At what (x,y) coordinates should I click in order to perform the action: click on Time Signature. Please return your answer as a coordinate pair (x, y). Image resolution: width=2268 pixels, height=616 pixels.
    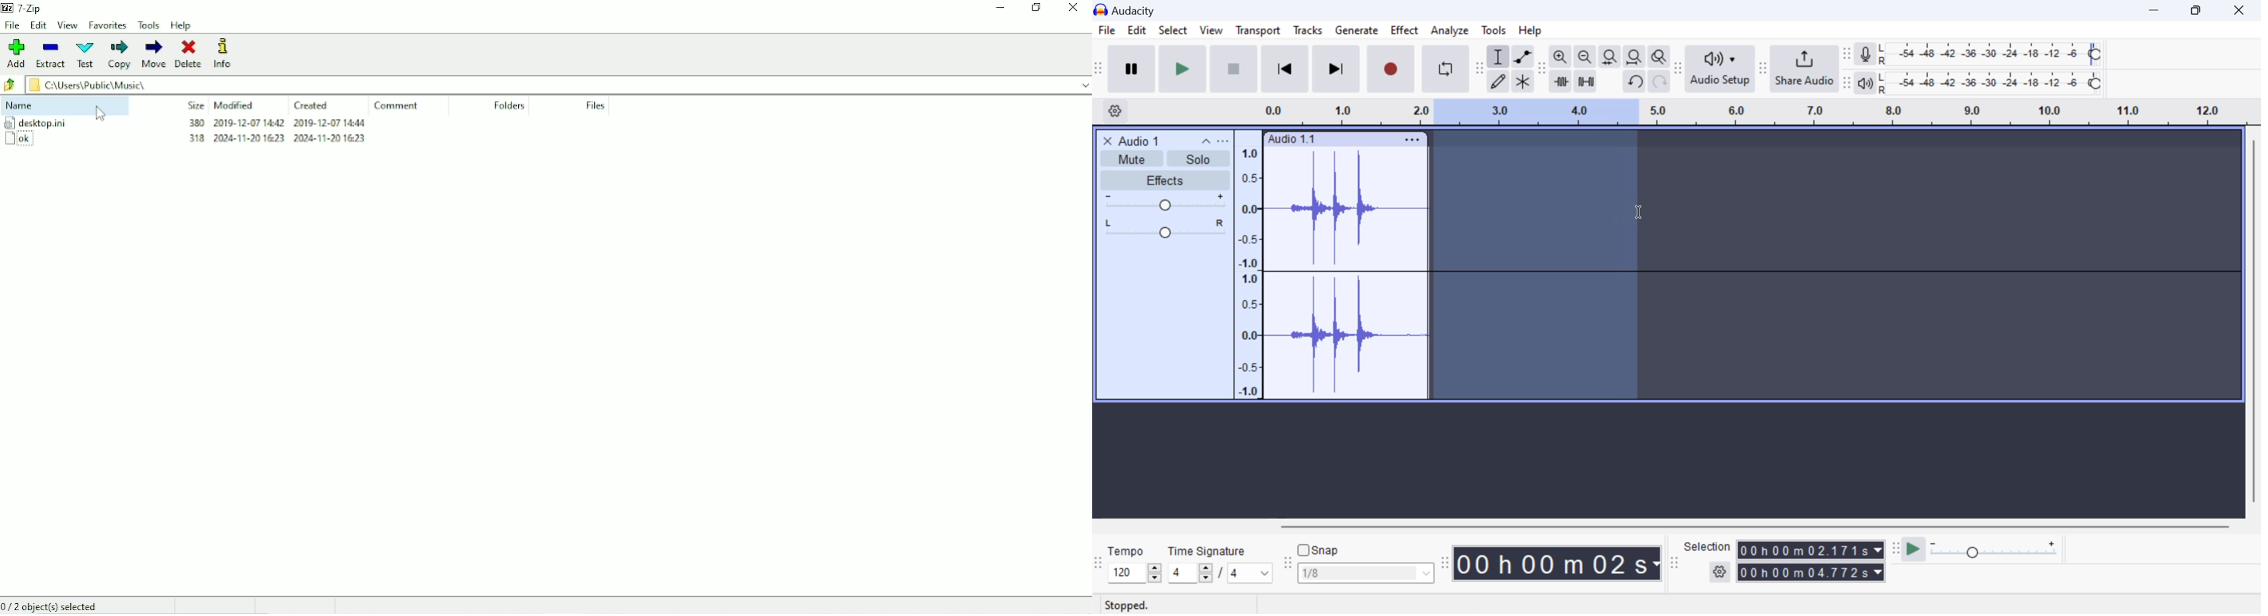
    Looking at the image, I should click on (1208, 549).